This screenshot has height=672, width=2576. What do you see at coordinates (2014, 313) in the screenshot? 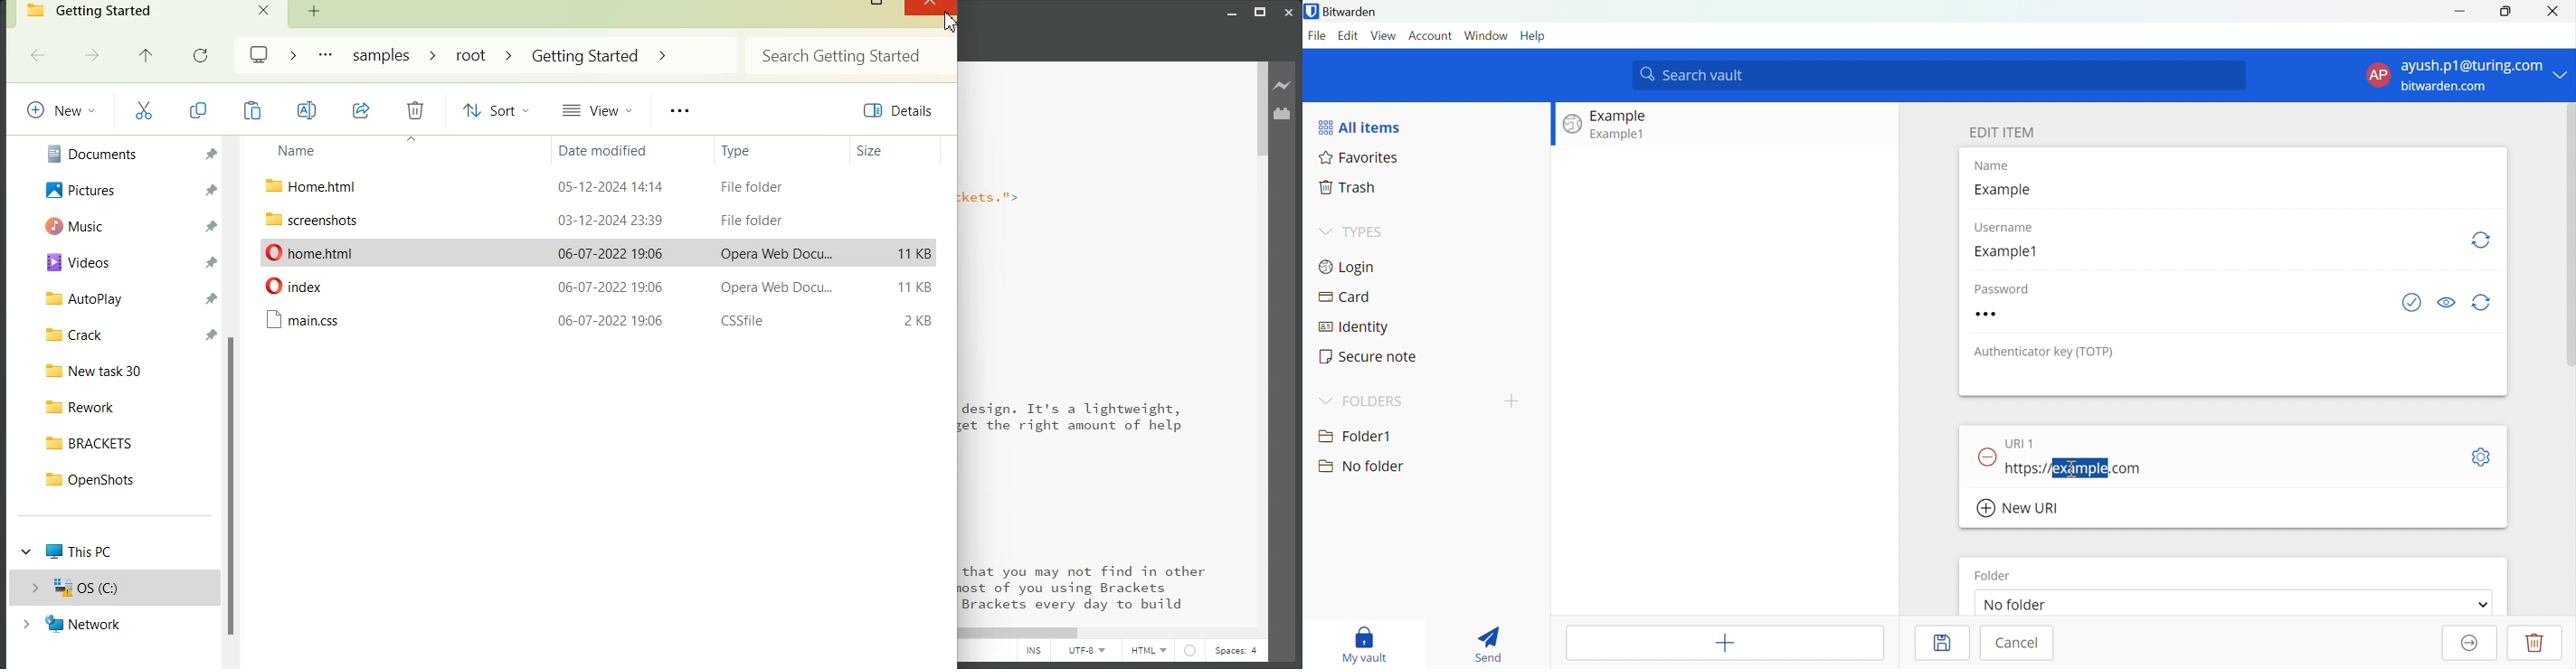
I see `Password` at bounding box center [2014, 313].